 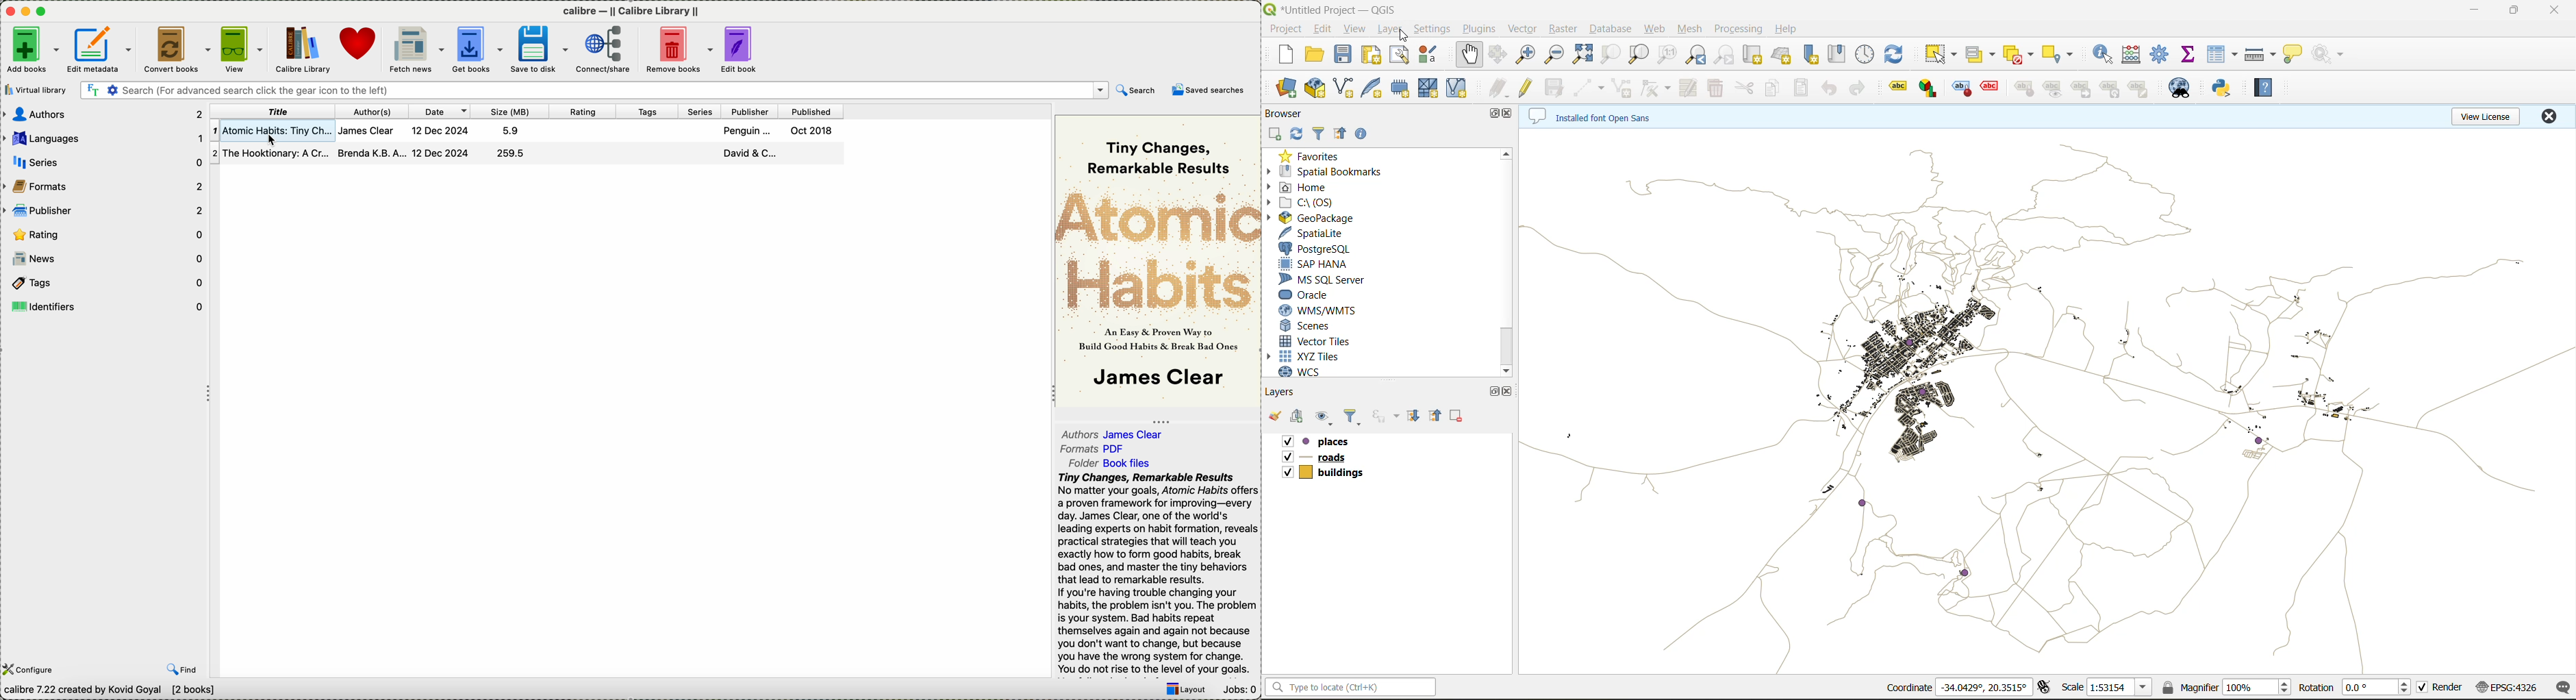 What do you see at coordinates (1792, 27) in the screenshot?
I see `help` at bounding box center [1792, 27].